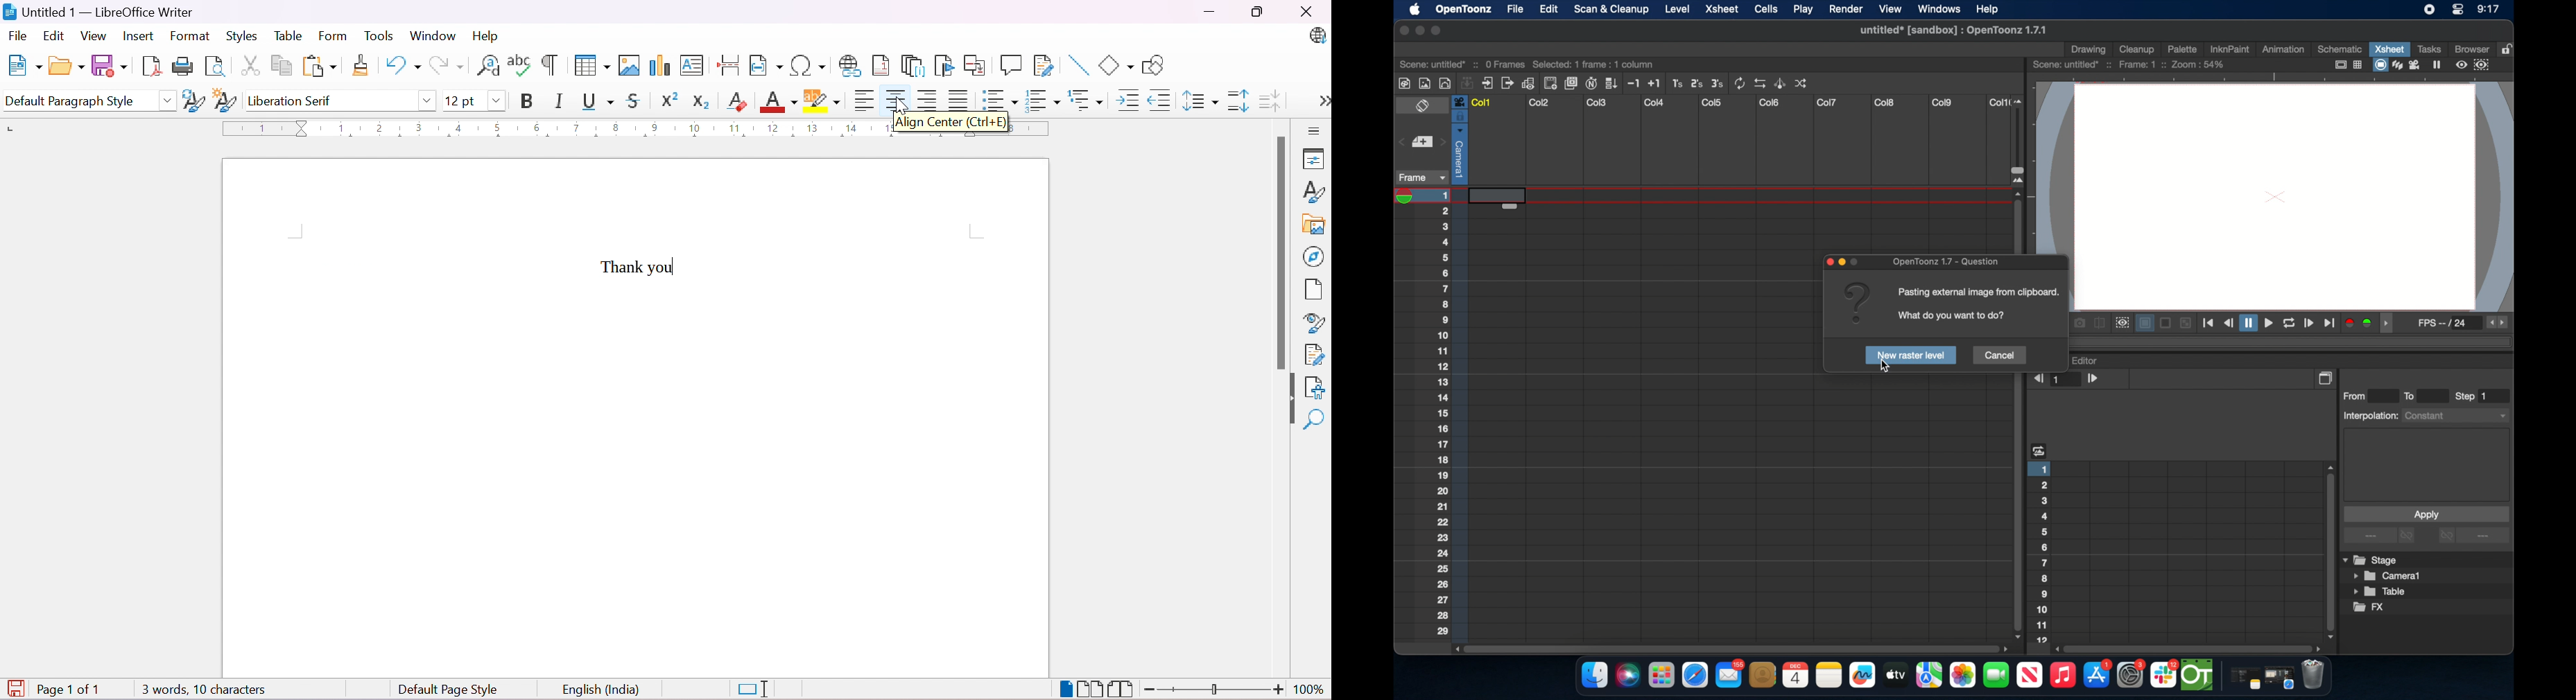 The image size is (2576, 700). What do you see at coordinates (996, 100) in the screenshot?
I see `Toggle Unordered List` at bounding box center [996, 100].